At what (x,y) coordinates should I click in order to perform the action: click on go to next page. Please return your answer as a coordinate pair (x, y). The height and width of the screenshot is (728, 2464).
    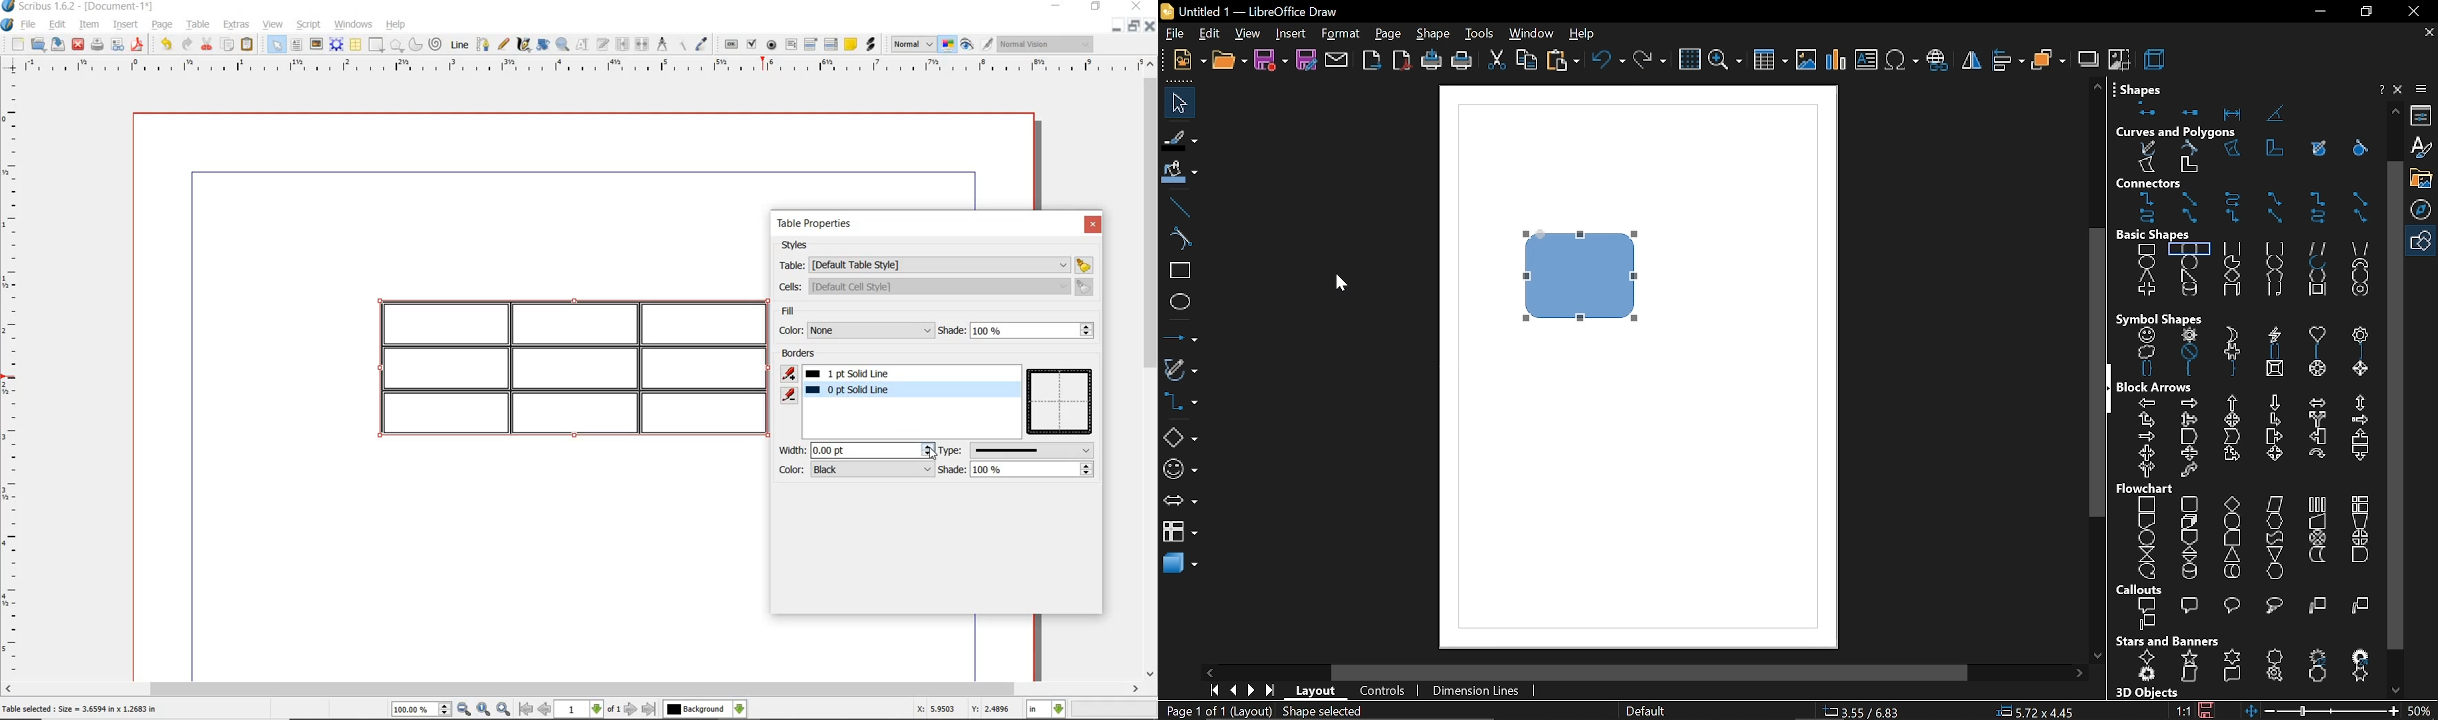
    Looking at the image, I should click on (632, 708).